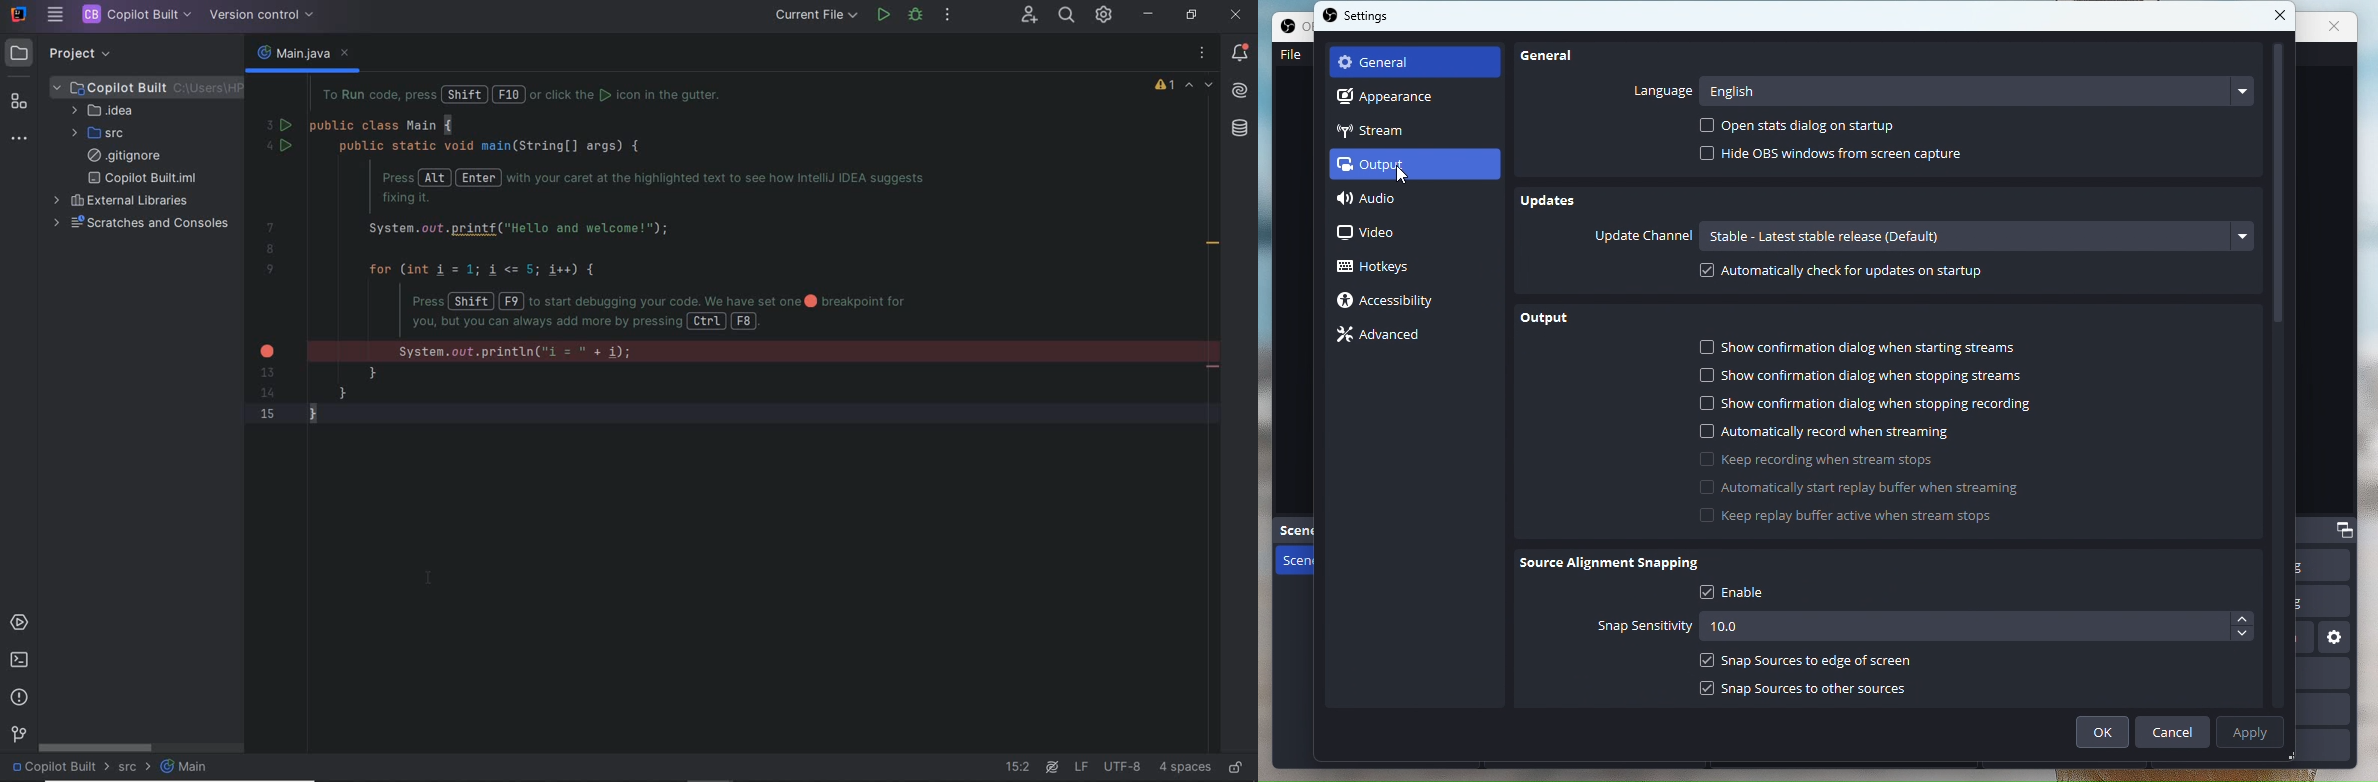 The width and height of the screenshot is (2380, 784). Describe the element at coordinates (1382, 269) in the screenshot. I see `Hotkeys` at that location.